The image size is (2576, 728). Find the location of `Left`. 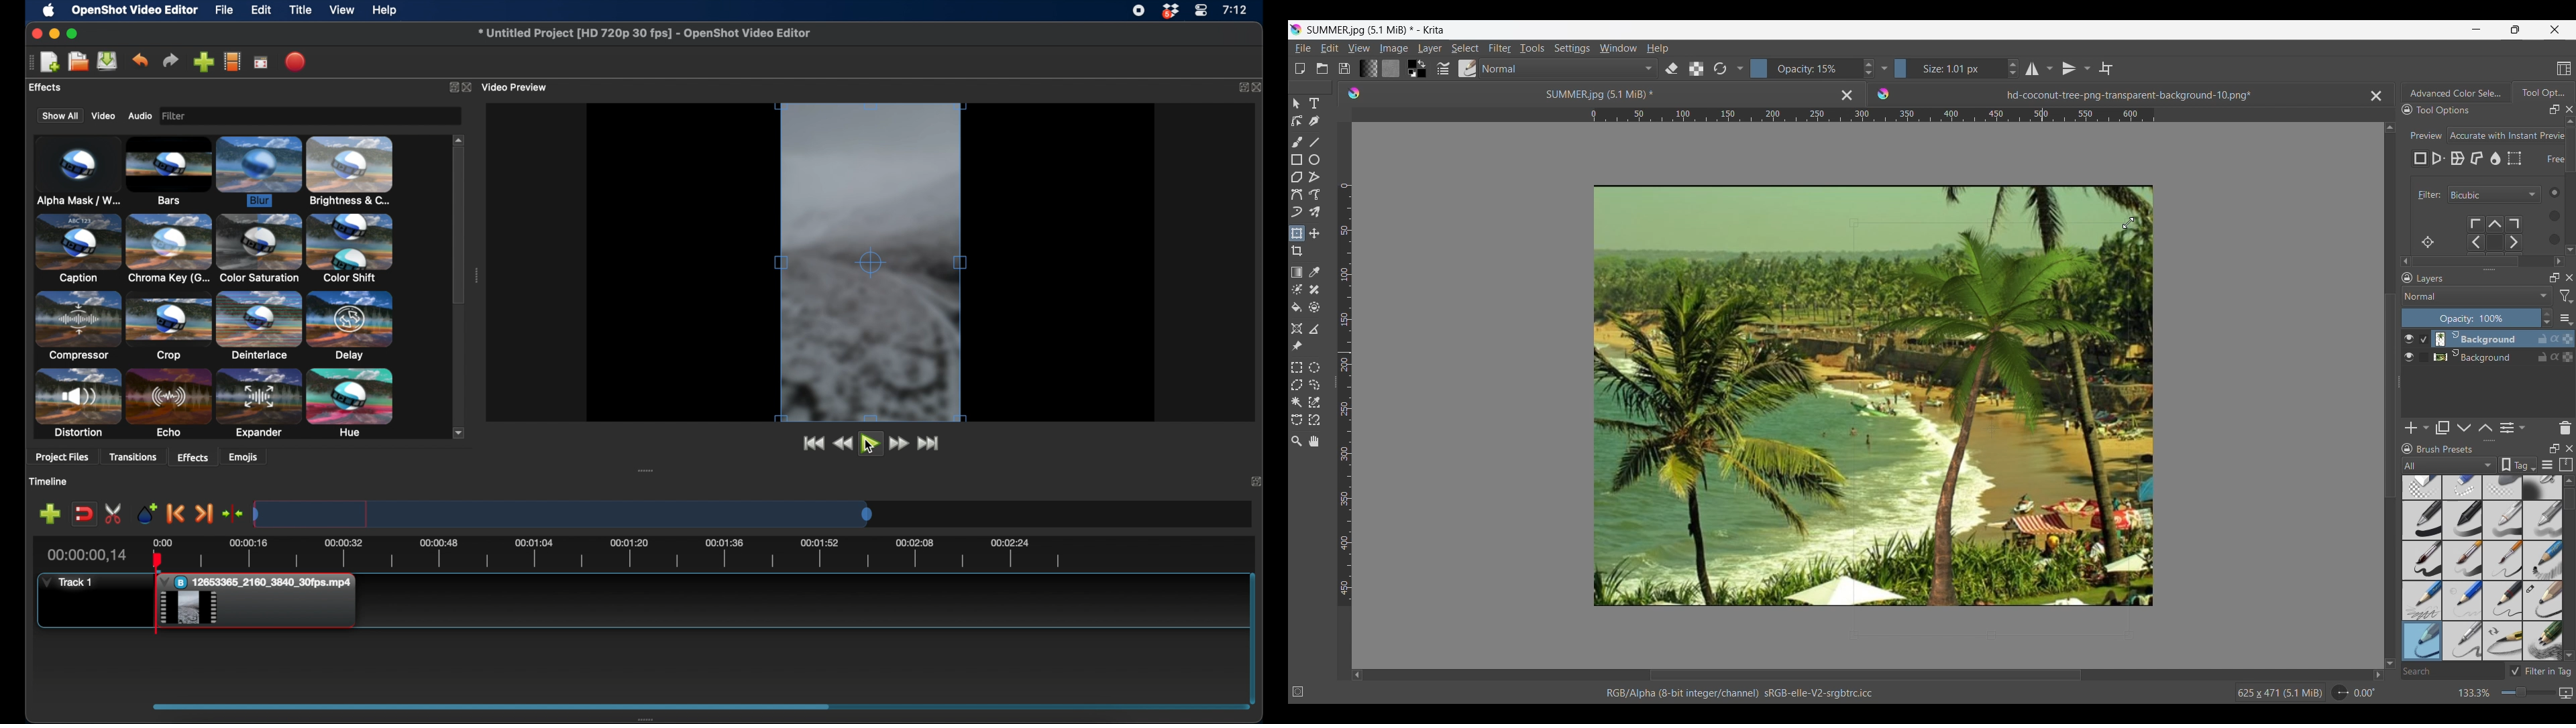

Left is located at coordinates (1357, 674).